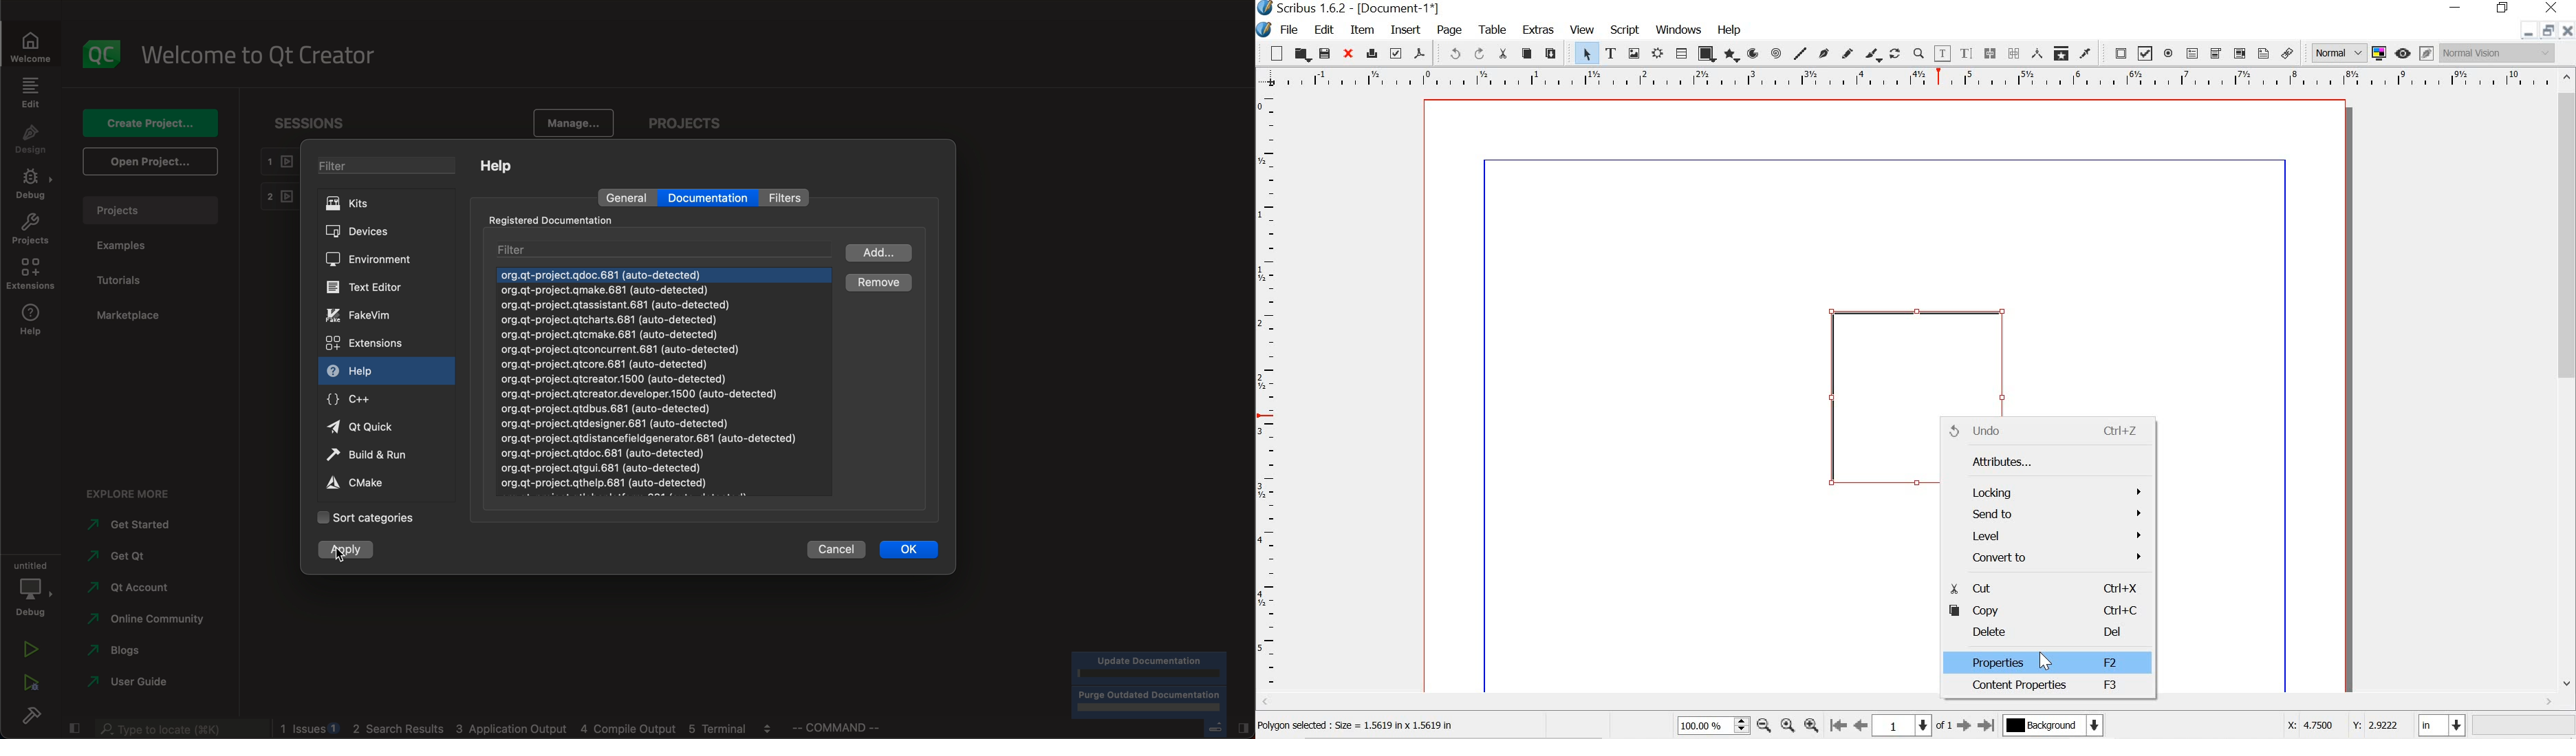  Describe the element at coordinates (1874, 53) in the screenshot. I see `calligraphic line` at that location.